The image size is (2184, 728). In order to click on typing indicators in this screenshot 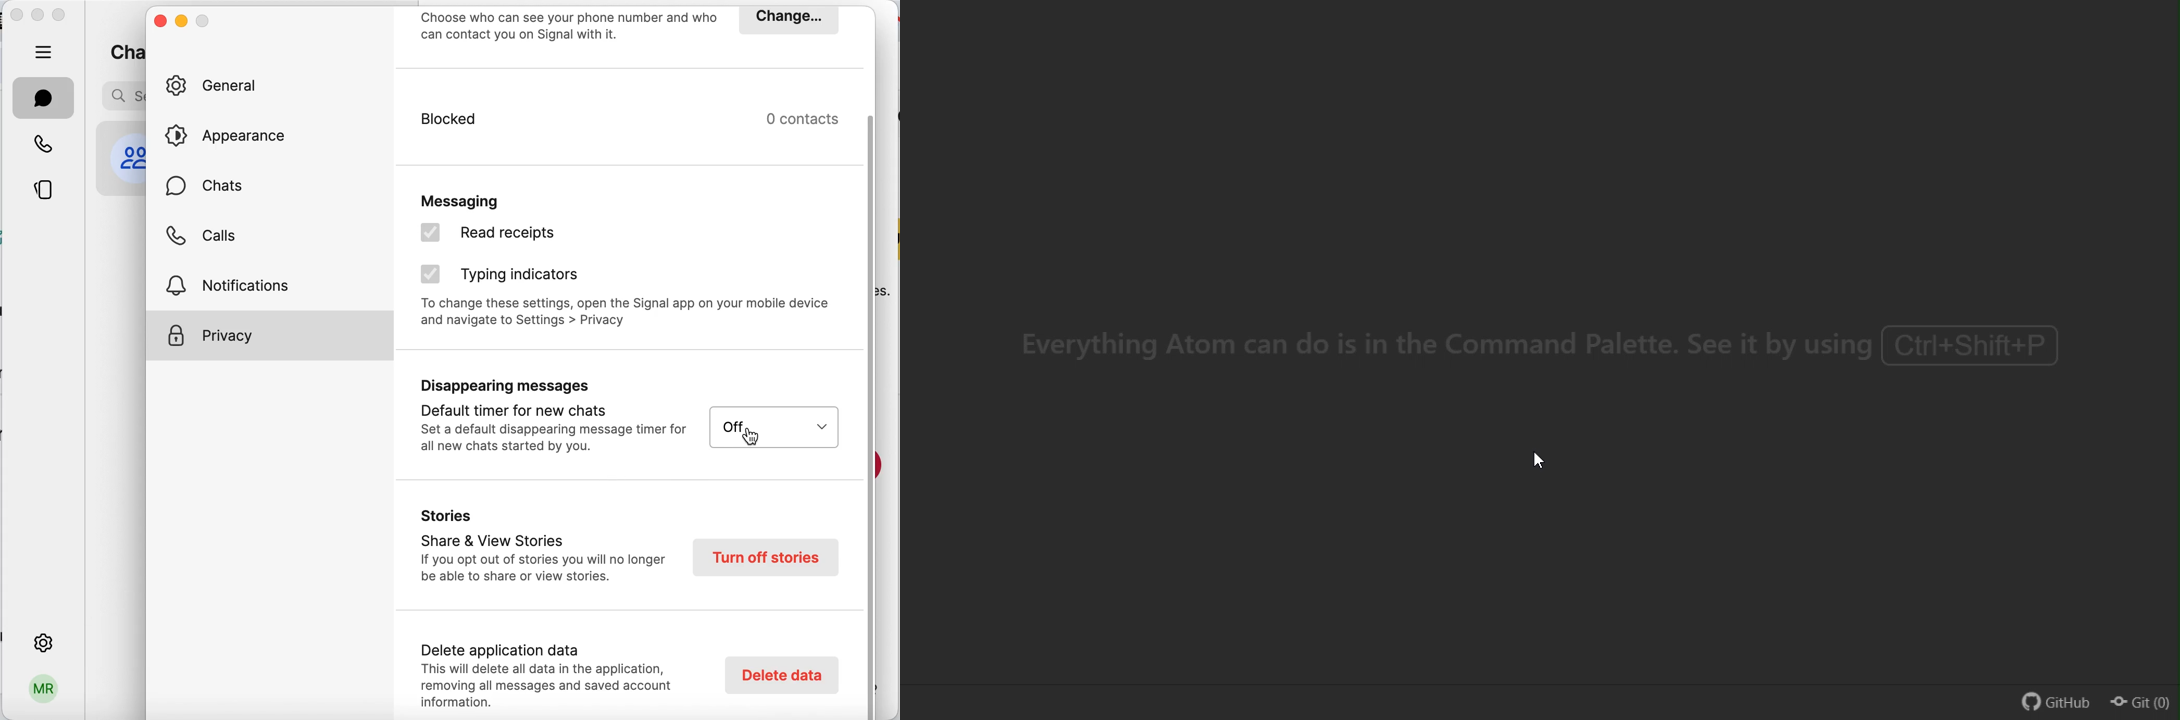, I will do `click(506, 276)`.